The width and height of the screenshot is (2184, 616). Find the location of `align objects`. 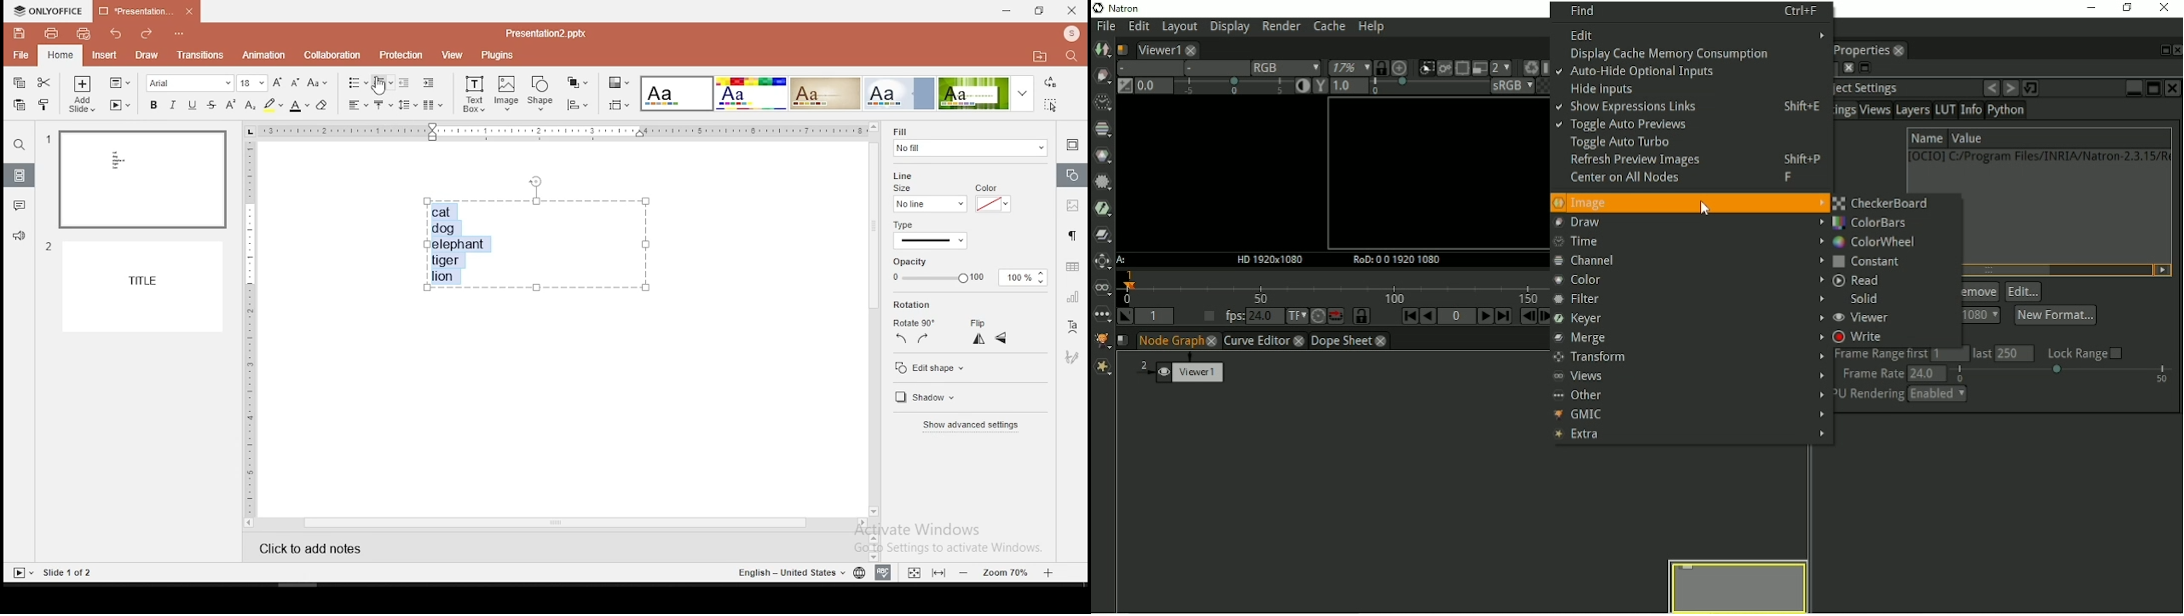

align objects is located at coordinates (576, 105).